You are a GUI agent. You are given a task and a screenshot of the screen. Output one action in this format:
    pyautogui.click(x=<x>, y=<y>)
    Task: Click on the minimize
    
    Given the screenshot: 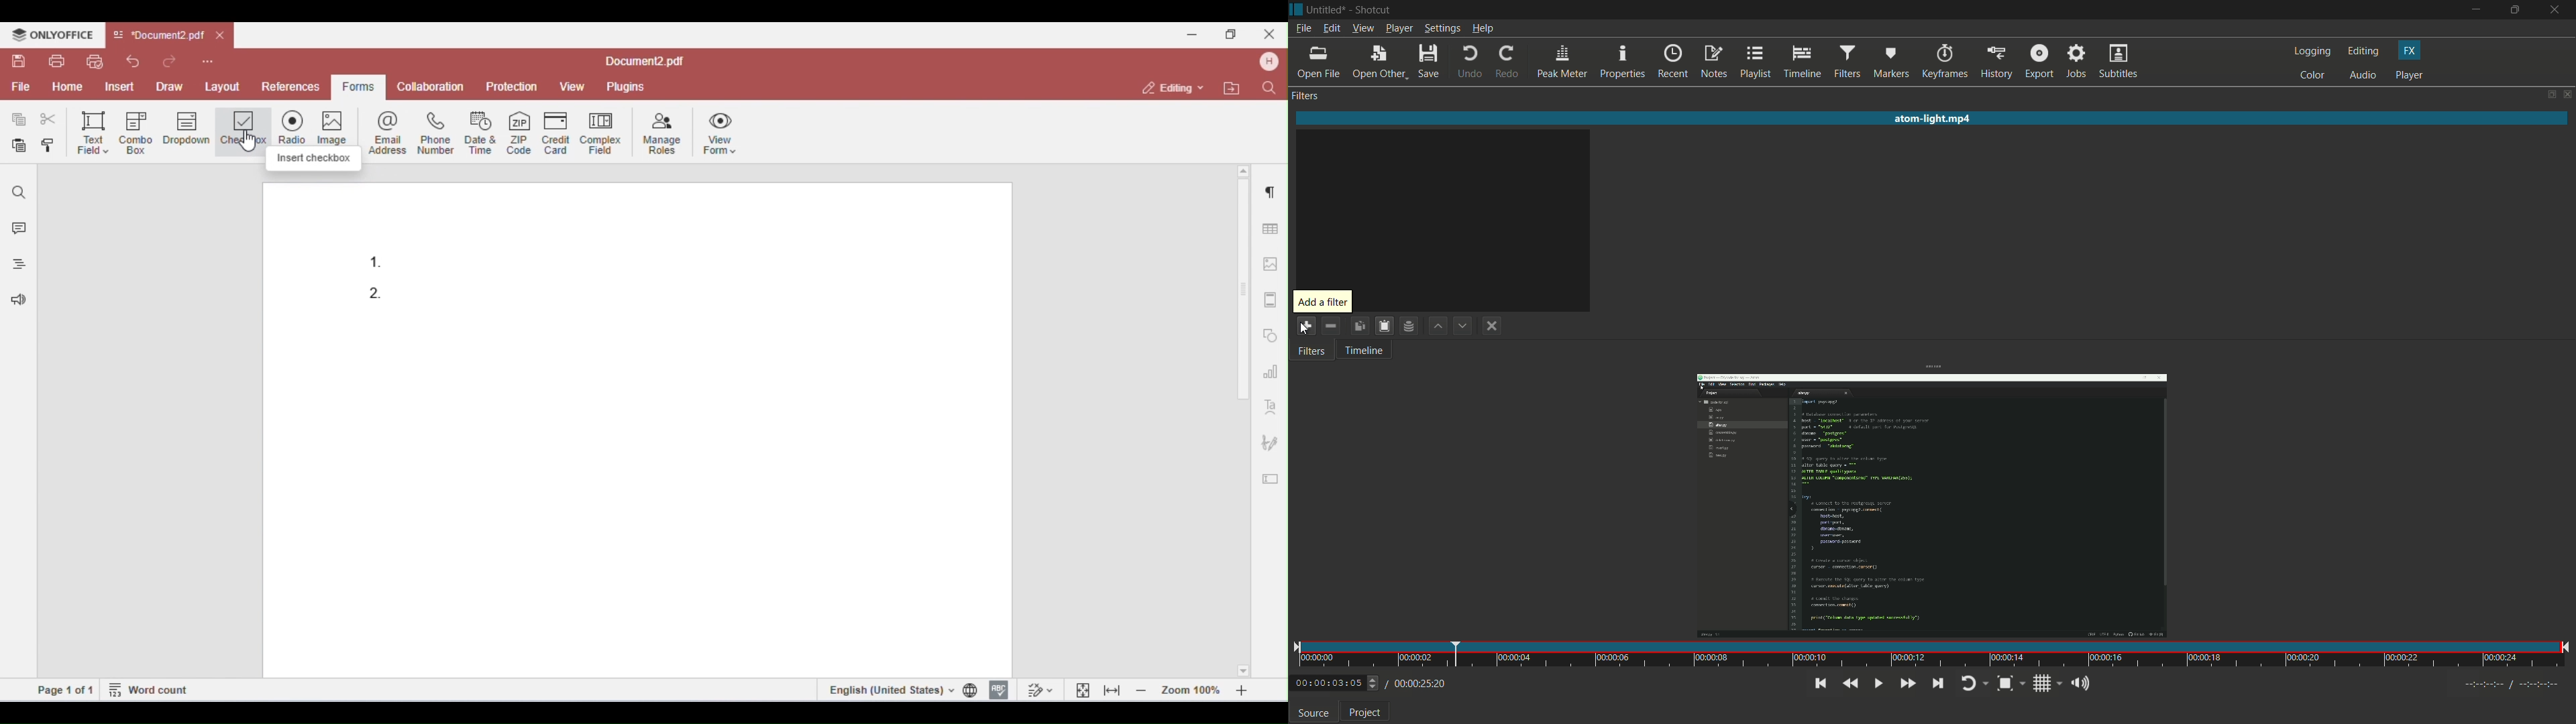 What is the action you would take?
    pyautogui.click(x=2475, y=10)
    